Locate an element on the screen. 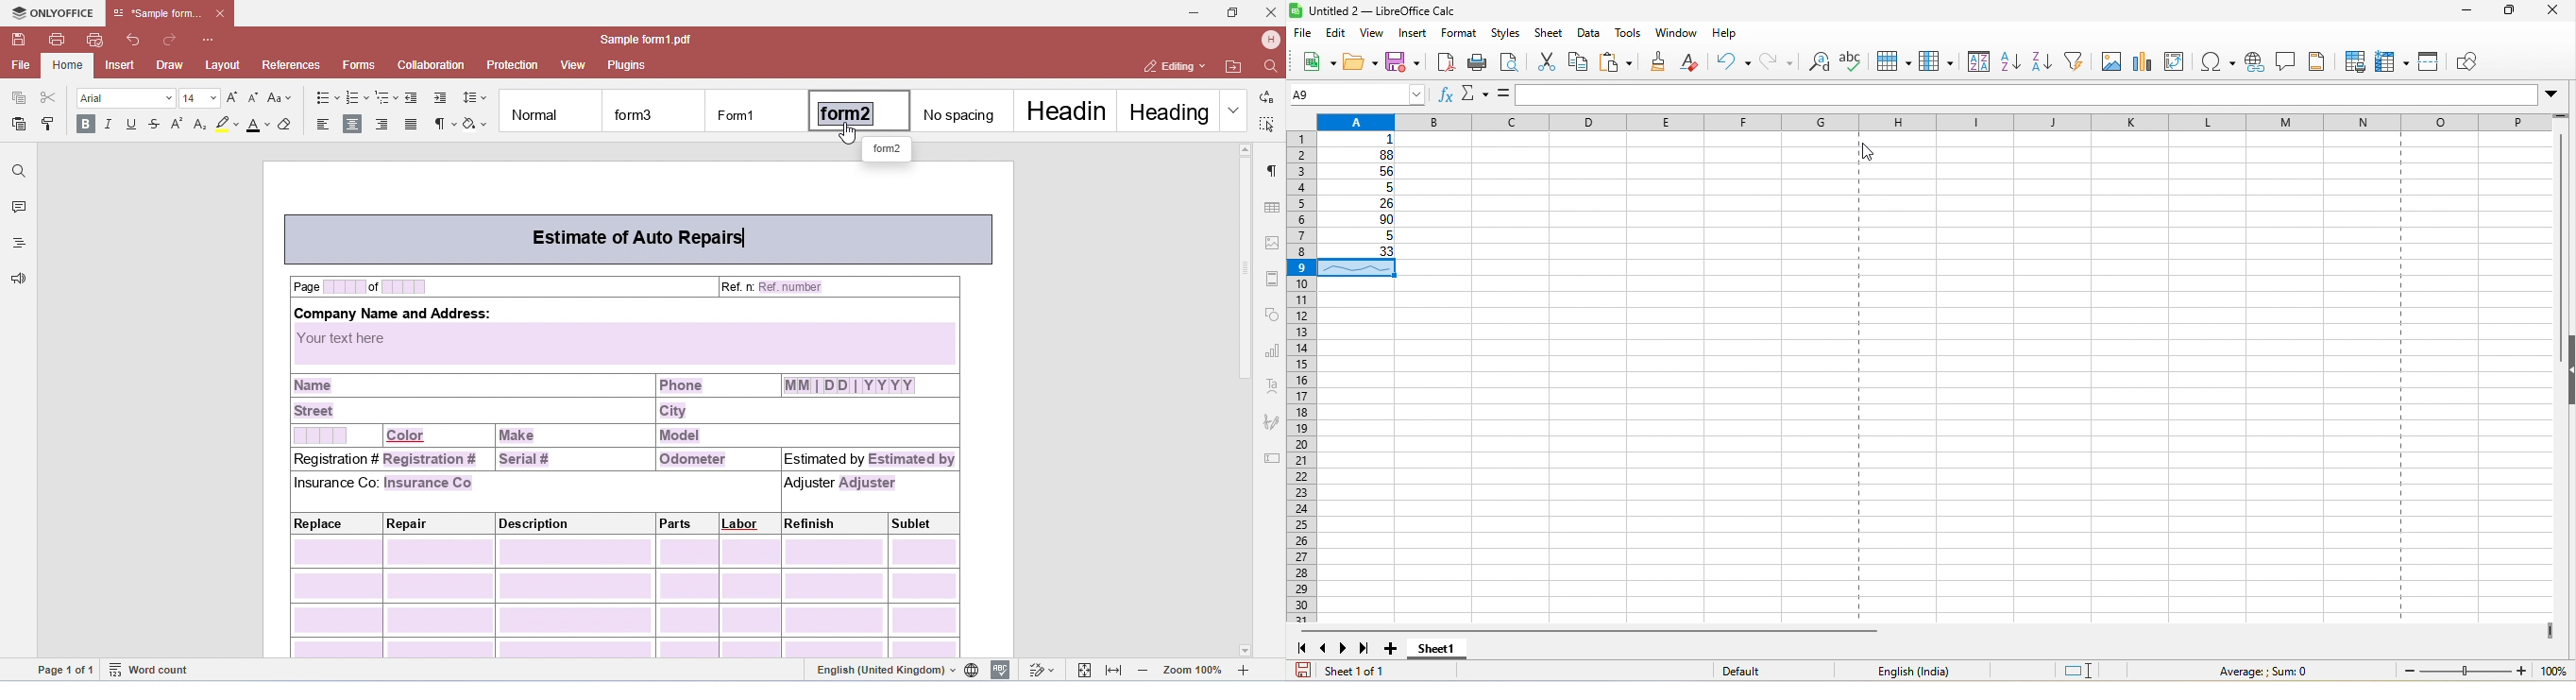 This screenshot has height=700, width=2576. freeze rows and column is located at coordinates (2394, 61).